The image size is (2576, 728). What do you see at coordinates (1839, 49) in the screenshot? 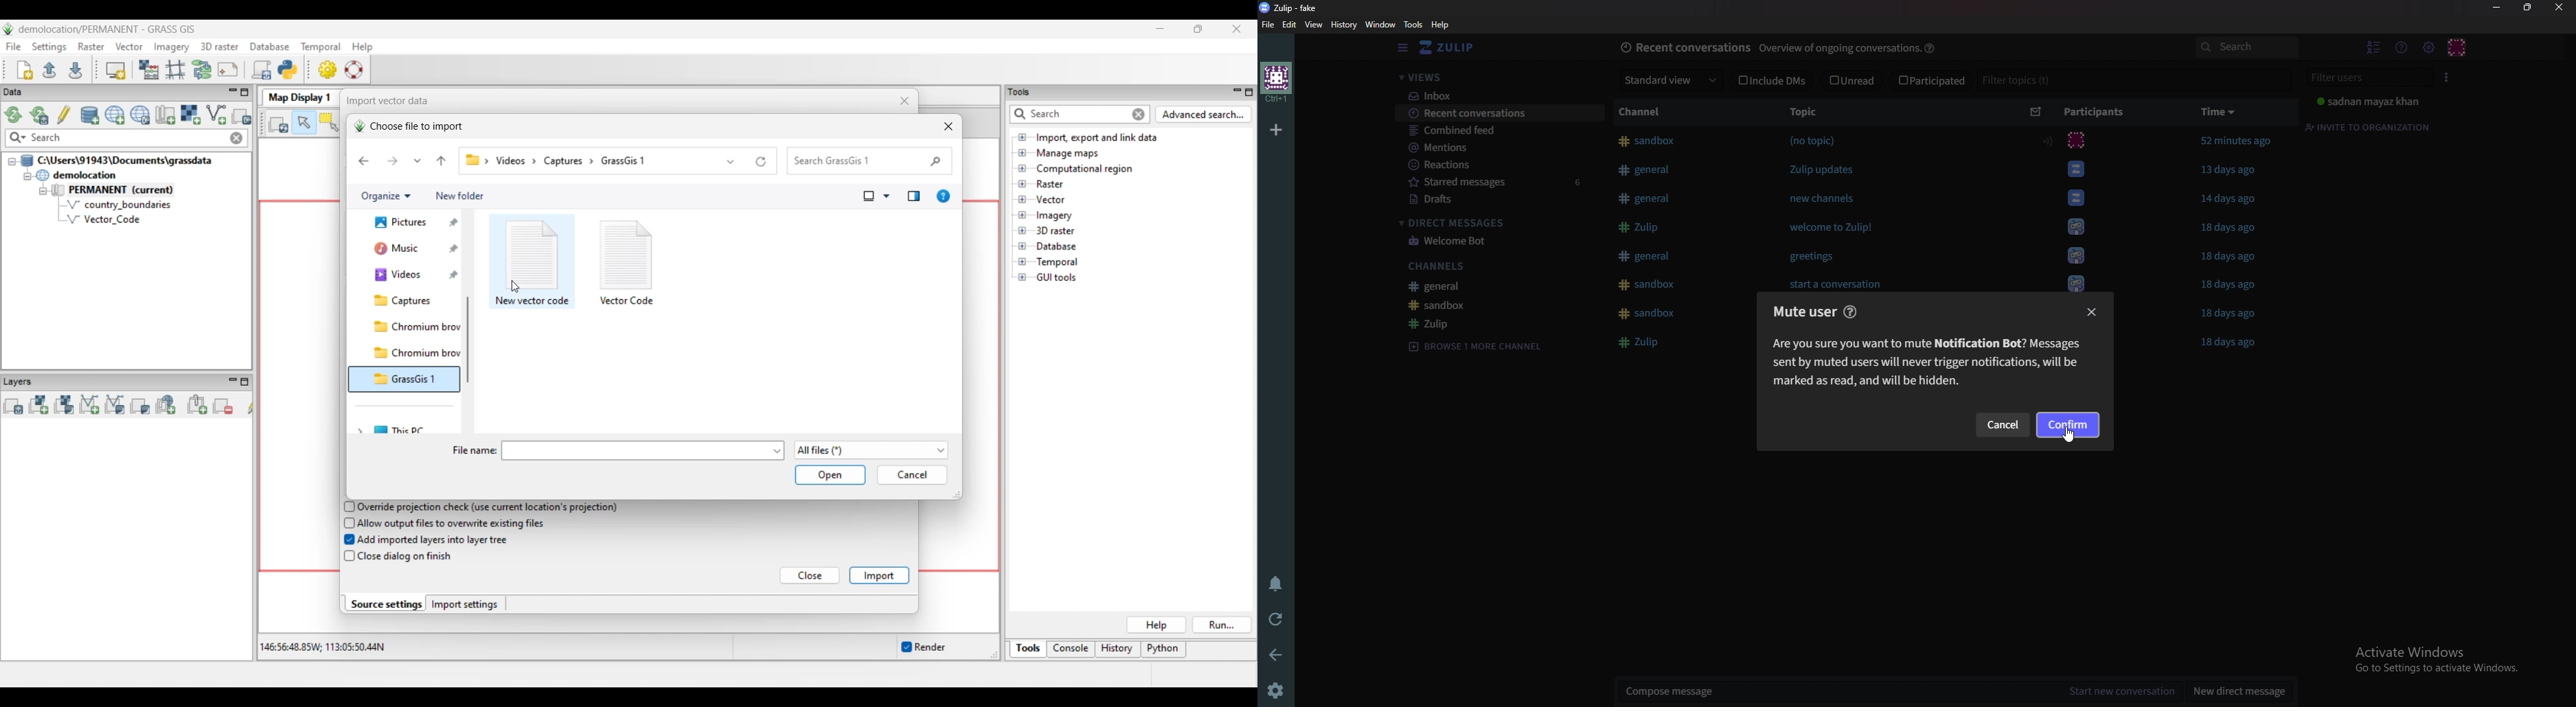
I see `overview of ongoing conversations` at bounding box center [1839, 49].